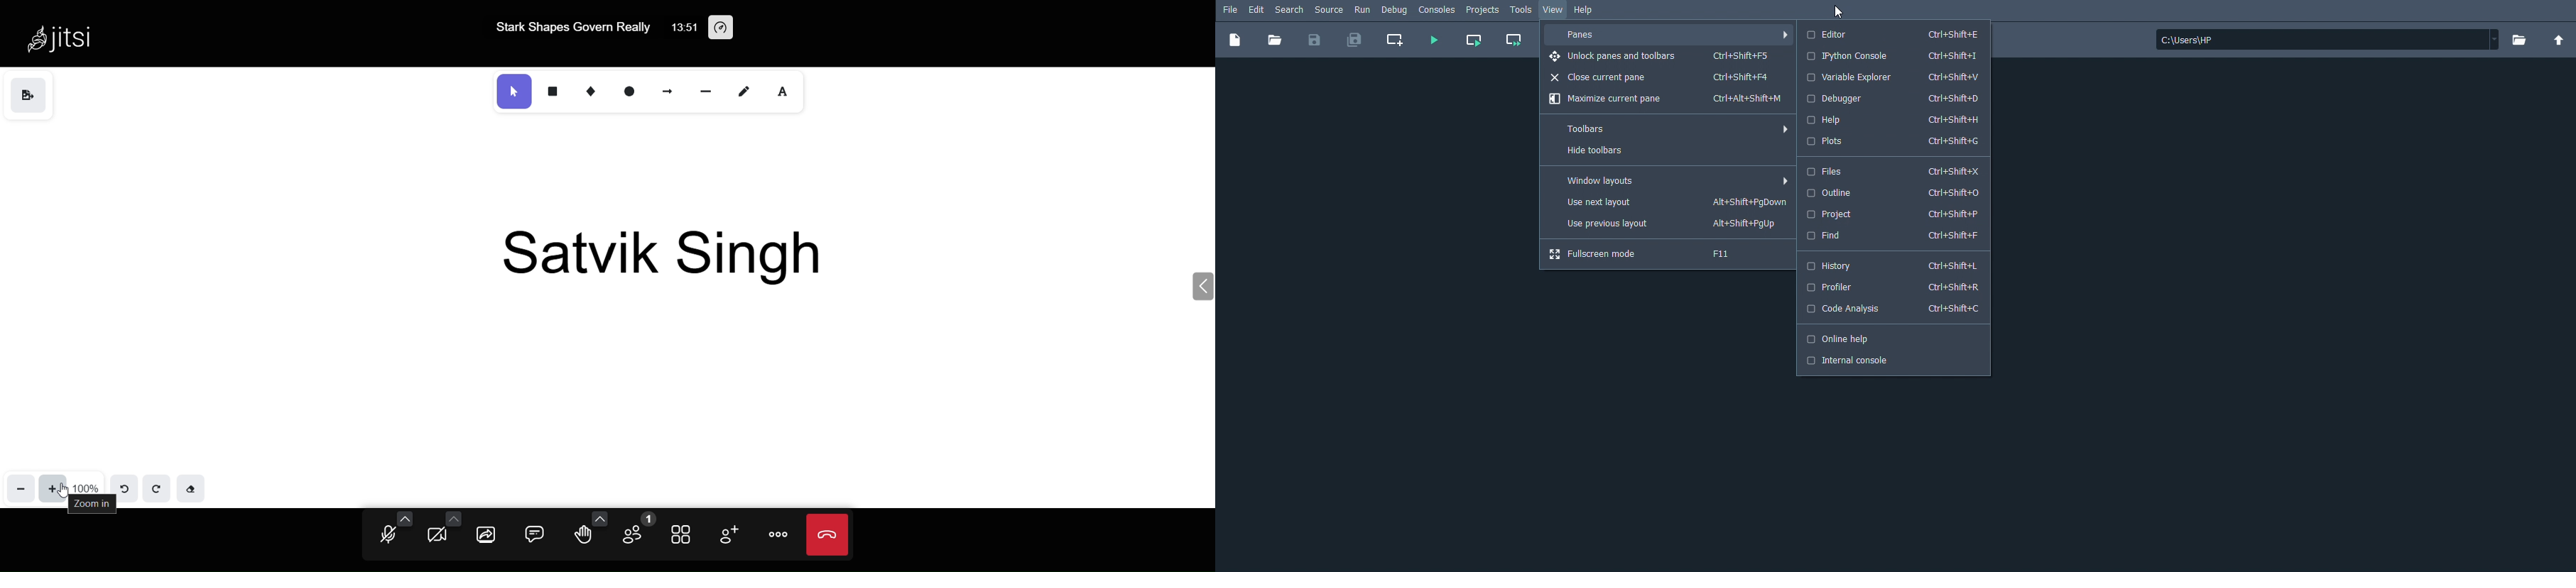  What do you see at coordinates (744, 89) in the screenshot?
I see `draw` at bounding box center [744, 89].